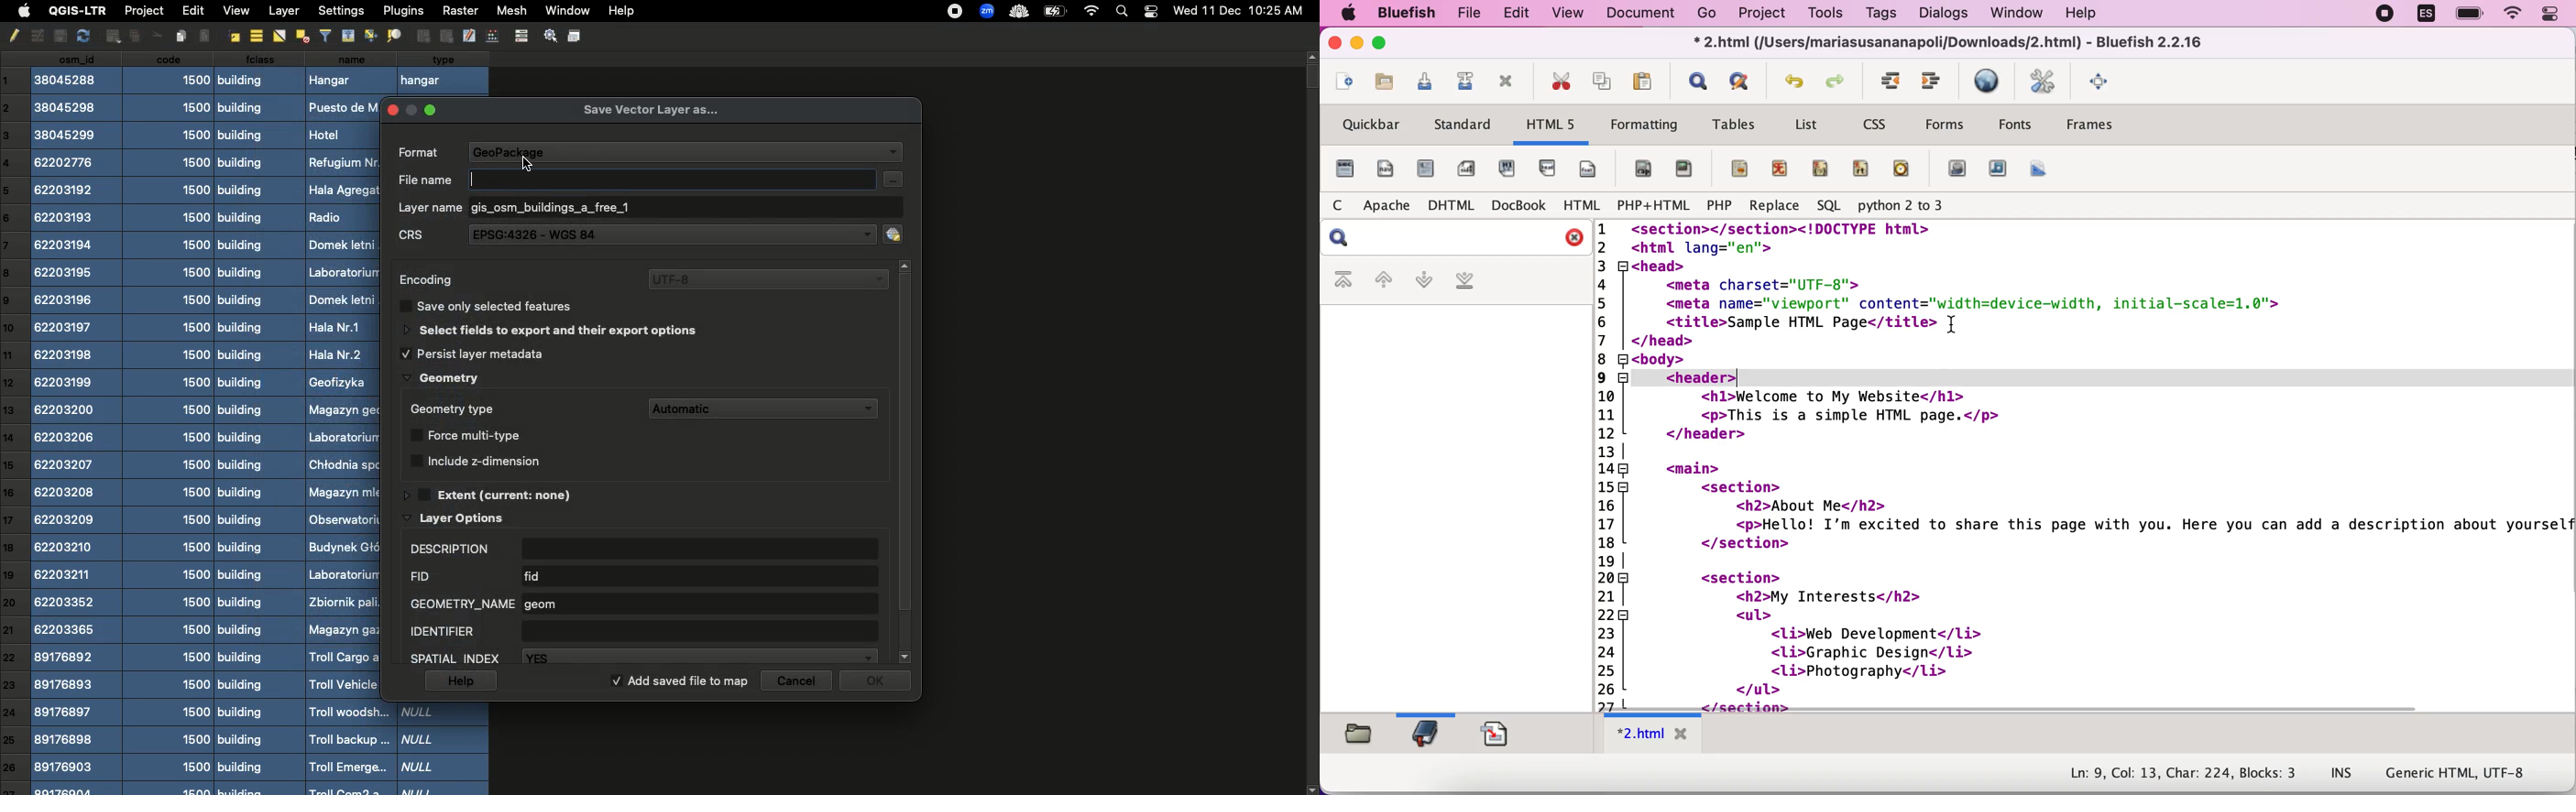  What do you see at coordinates (1736, 124) in the screenshot?
I see `tables` at bounding box center [1736, 124].